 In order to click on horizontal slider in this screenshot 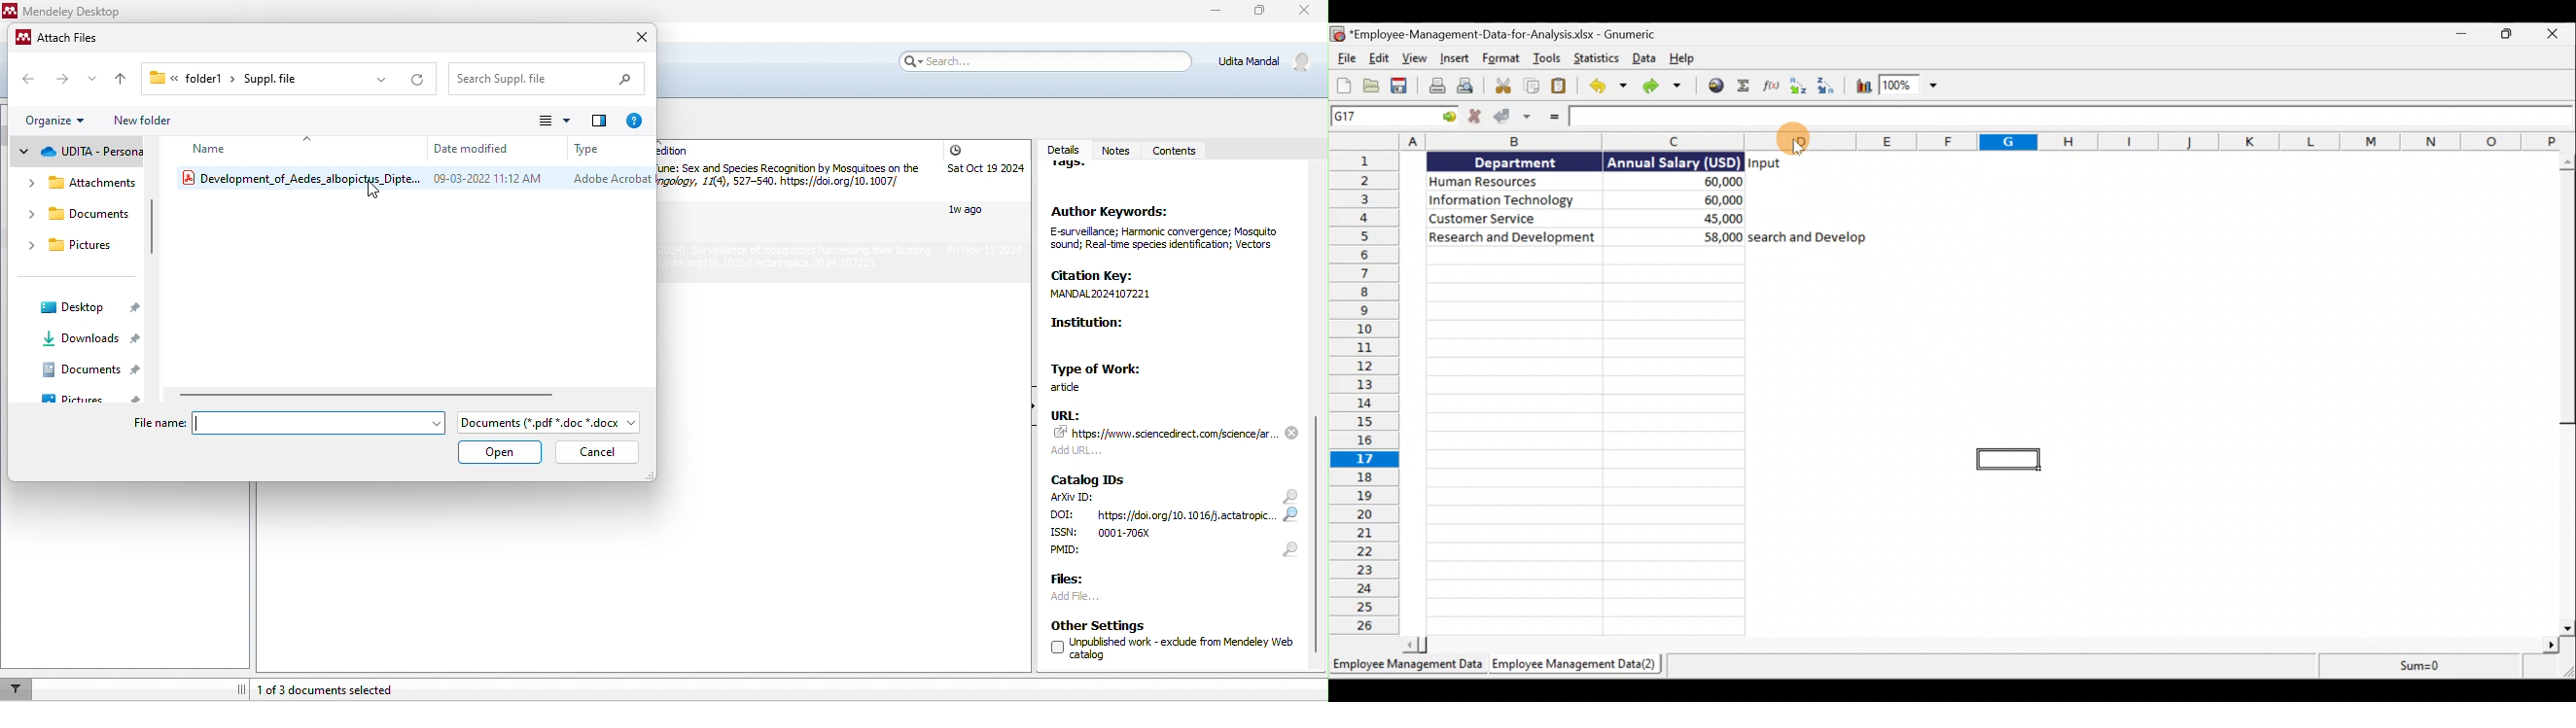, I will do `click(377, 393)`.